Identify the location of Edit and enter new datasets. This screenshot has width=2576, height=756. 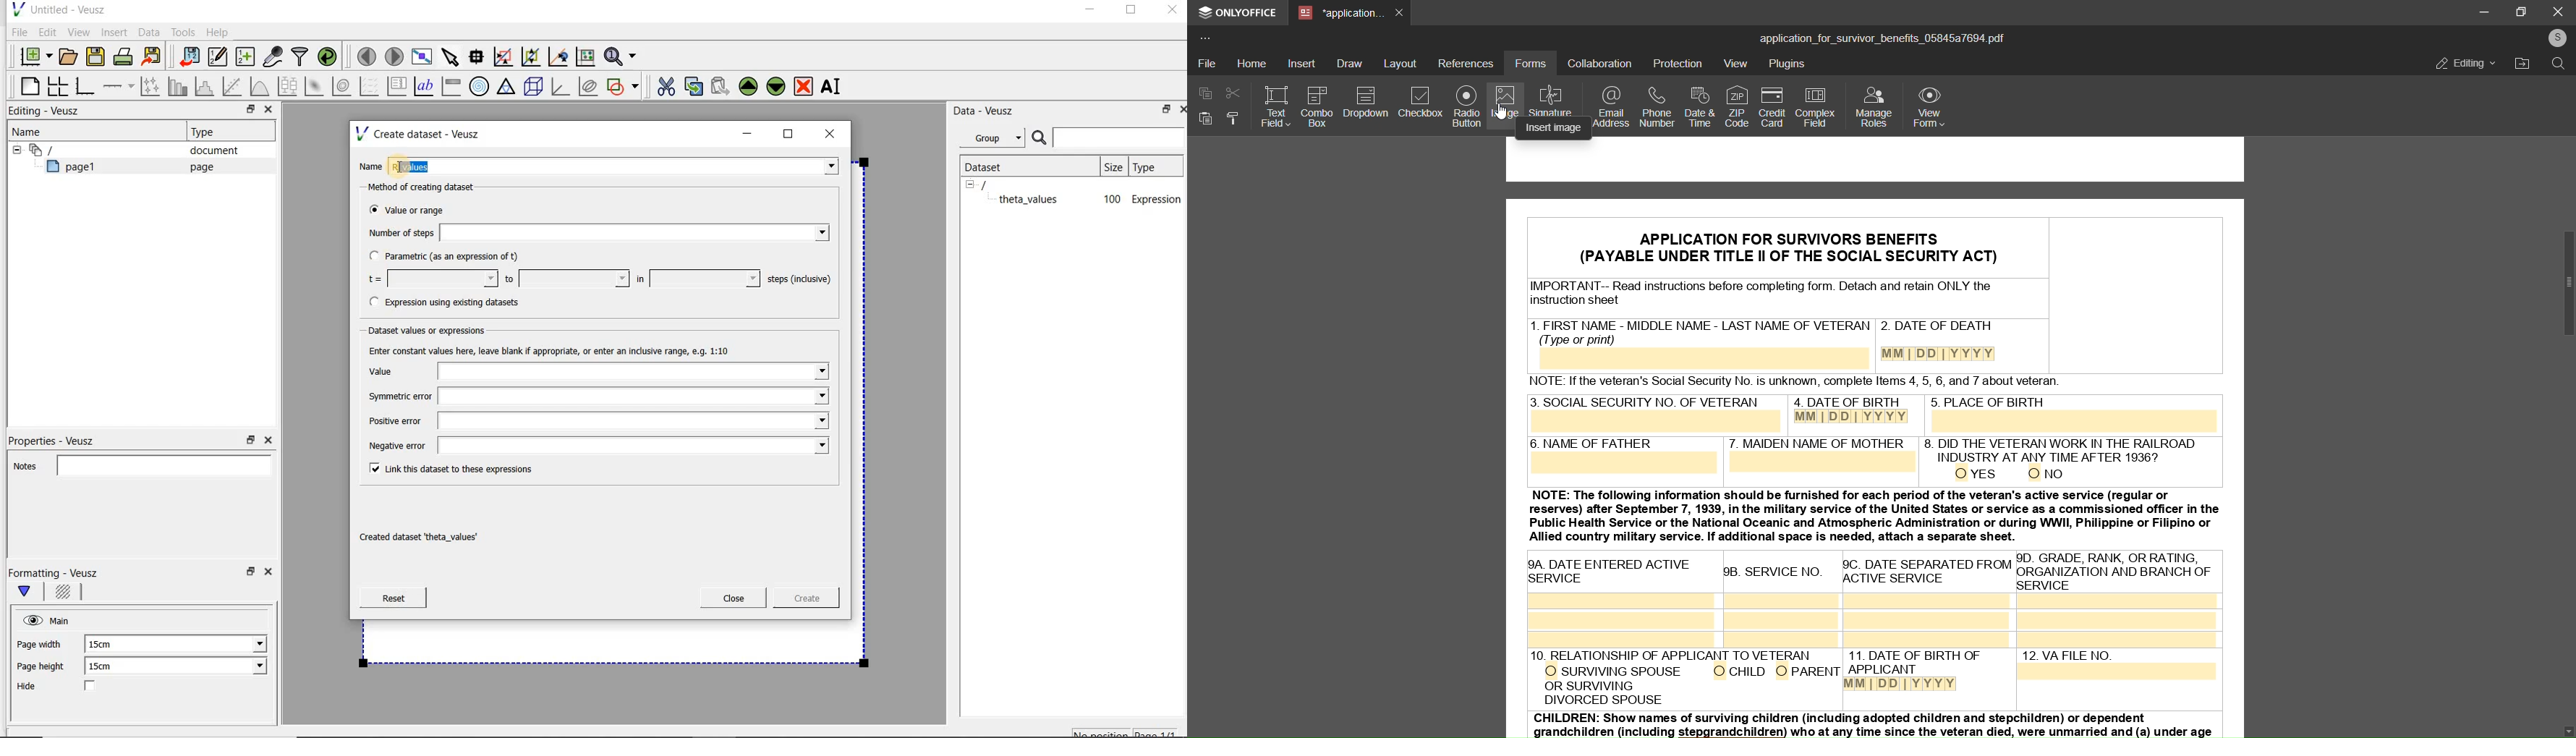
(218, 57).